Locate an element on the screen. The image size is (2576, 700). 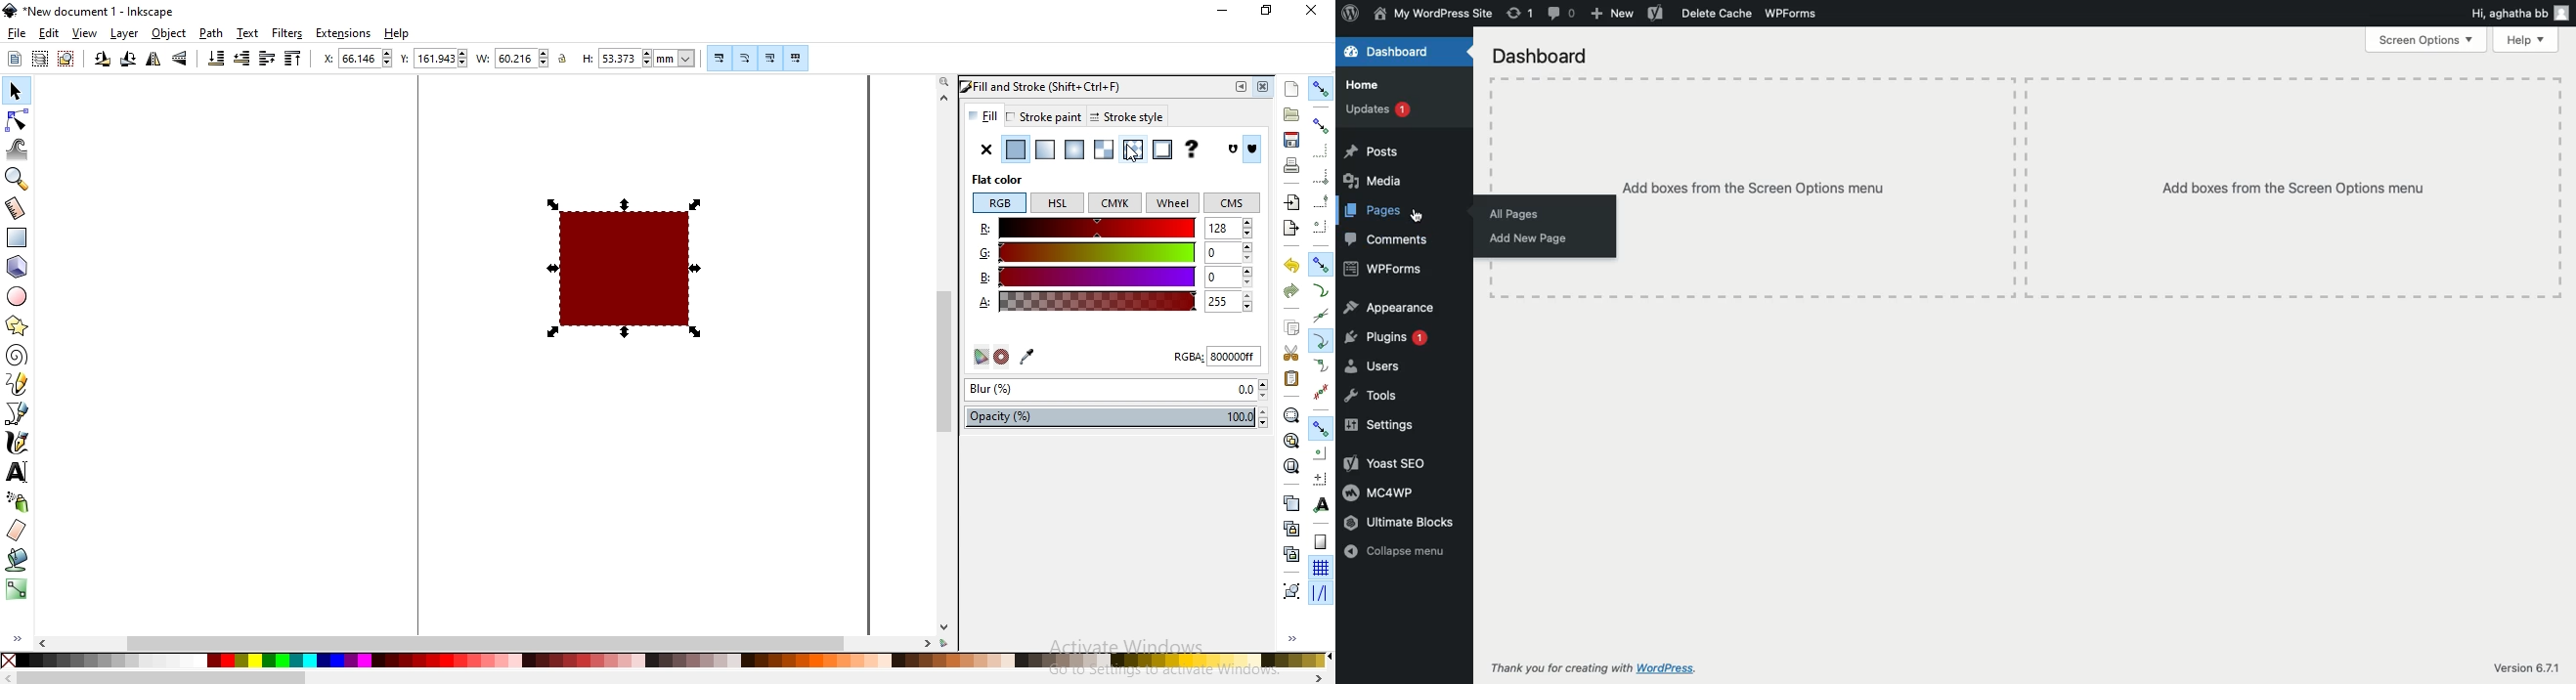
filters is located at coordinates (288, 33).